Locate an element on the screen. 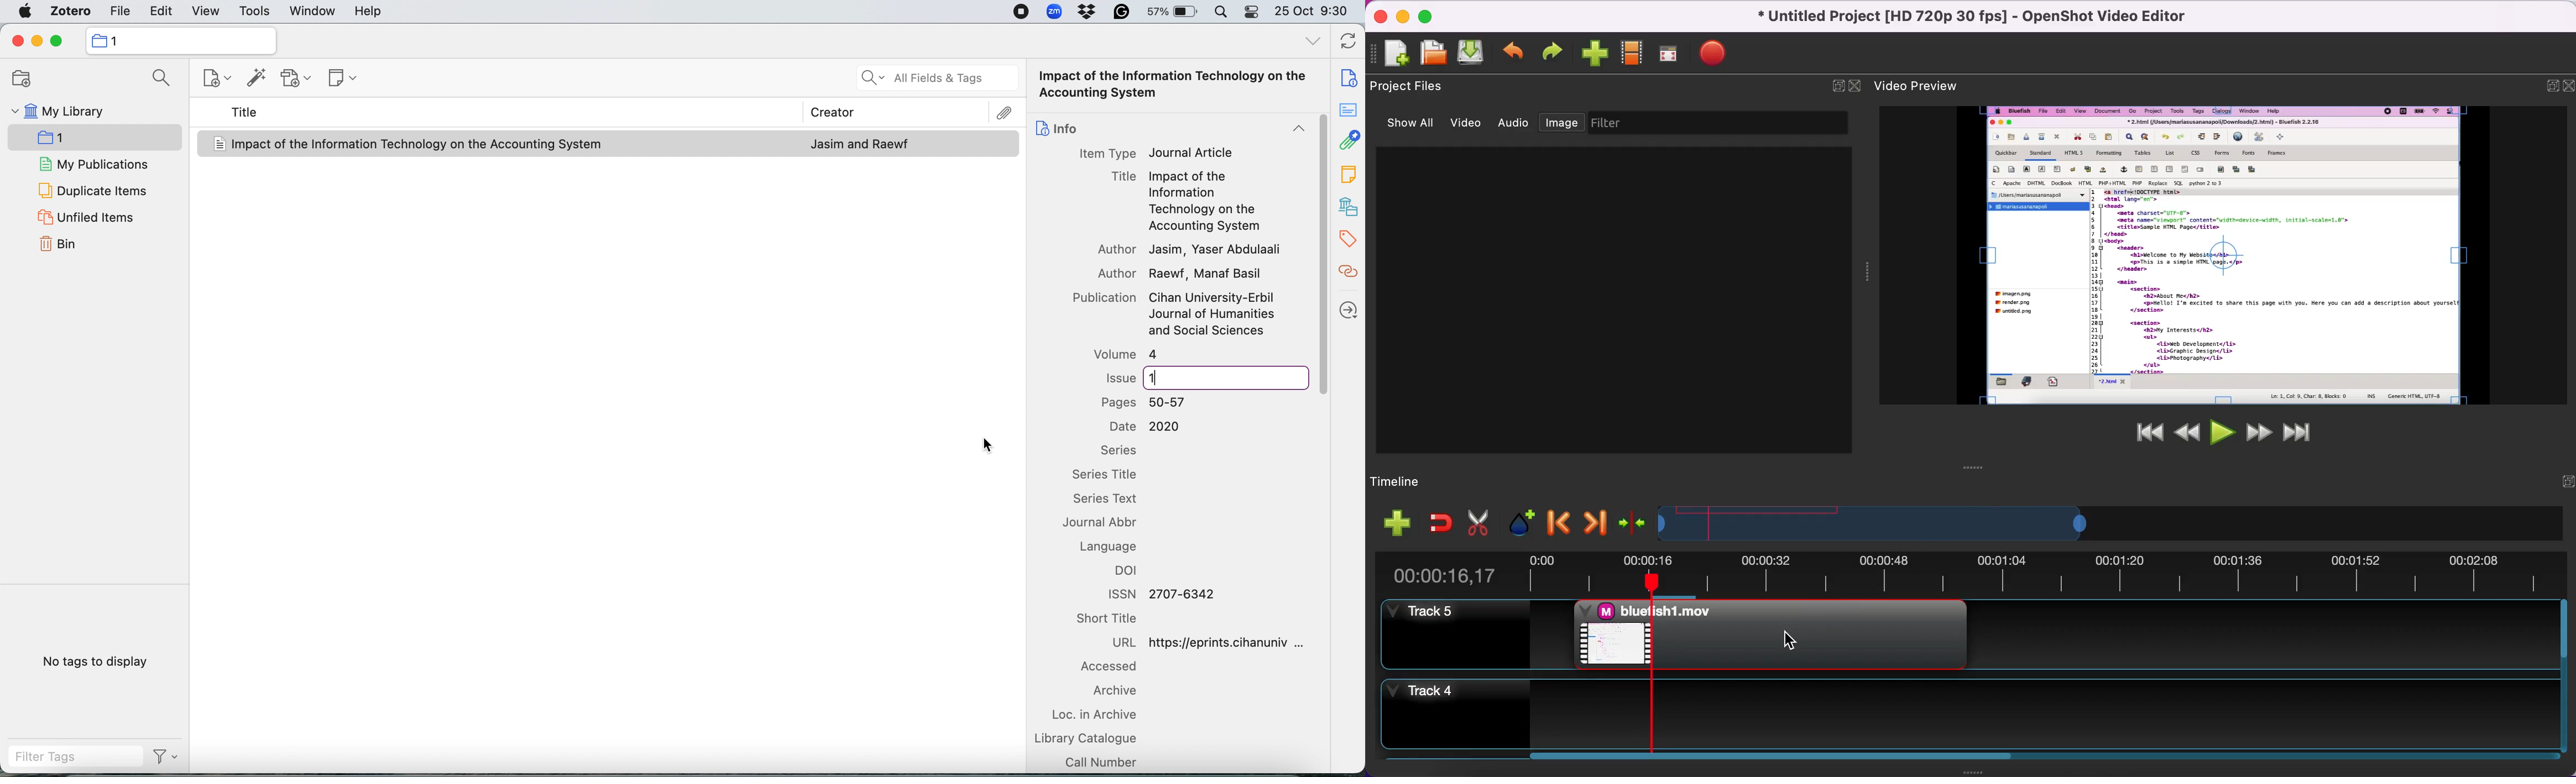  issn is located at coordinates (1158, 593).